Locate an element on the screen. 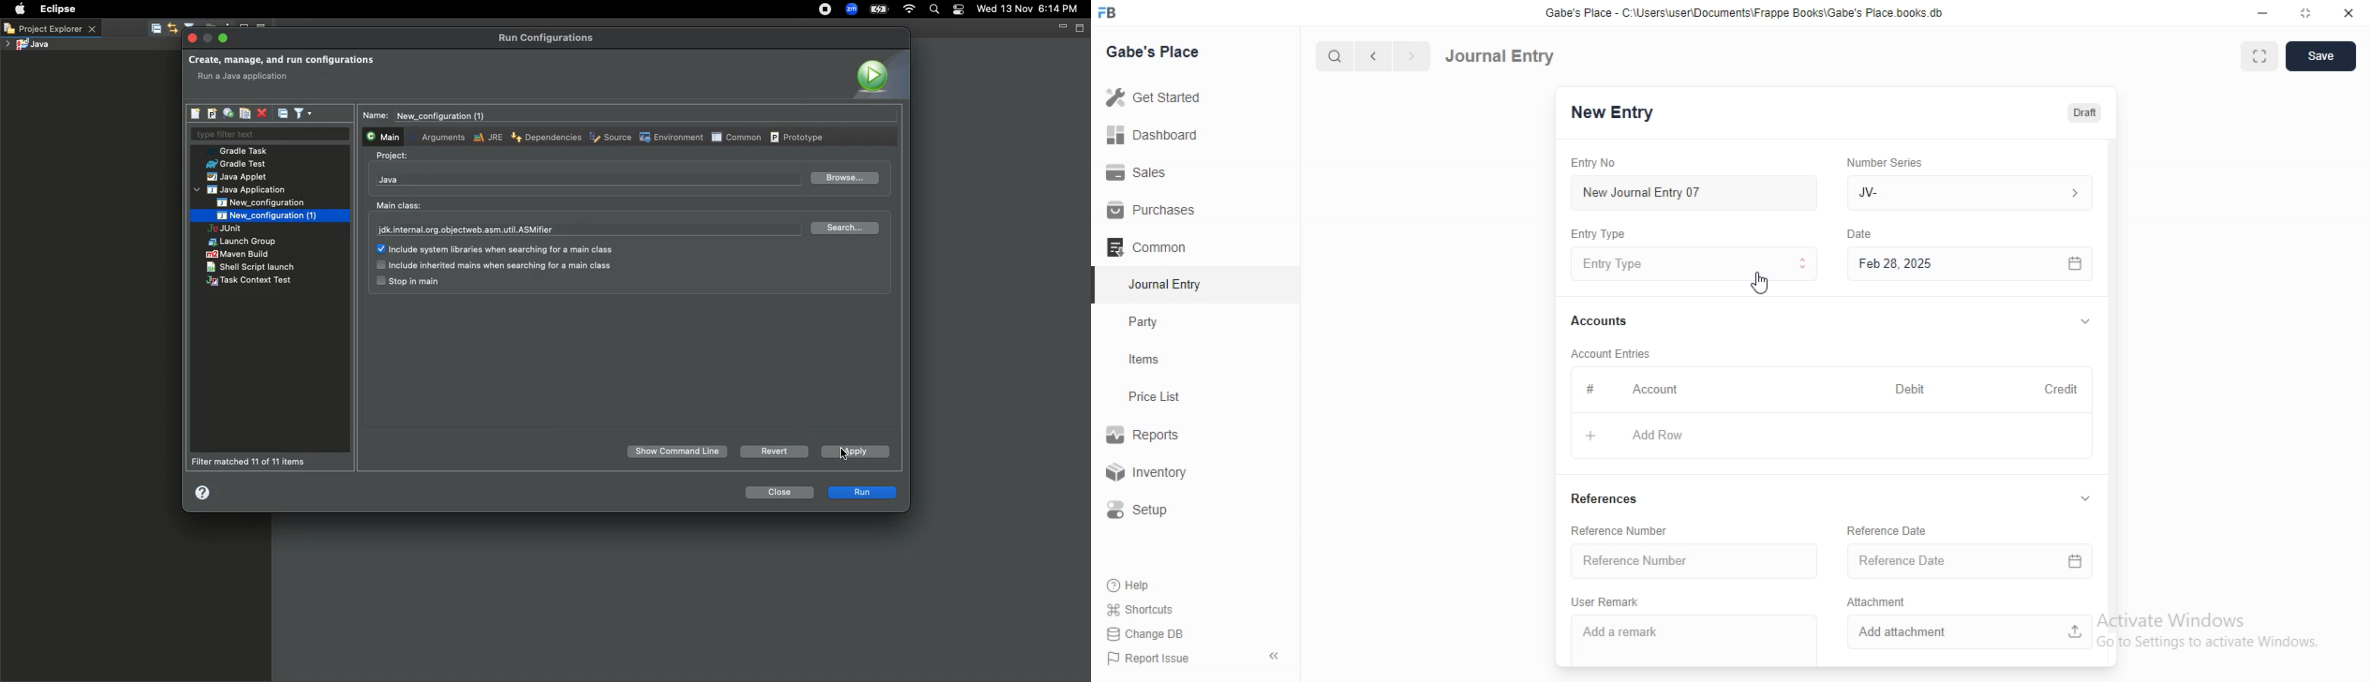  JV- is located at coordinates (1974, 193).